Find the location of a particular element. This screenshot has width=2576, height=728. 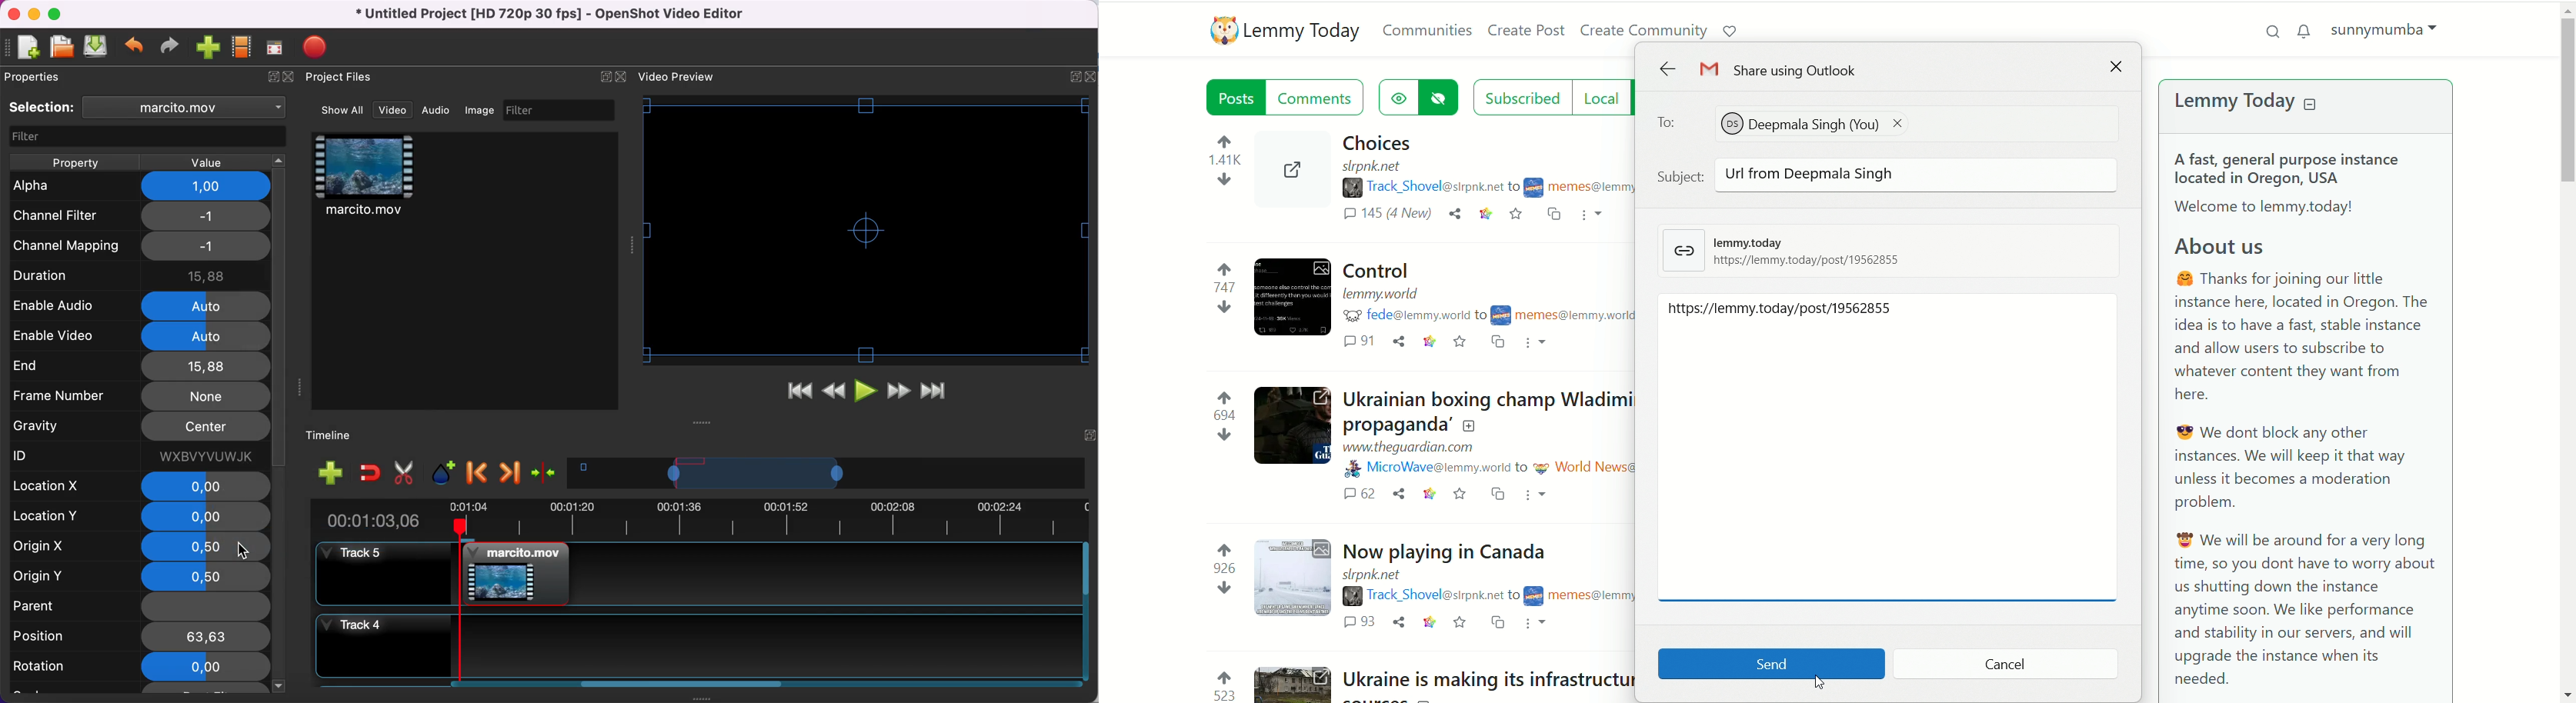

share is located at coordinates (1397, 621).